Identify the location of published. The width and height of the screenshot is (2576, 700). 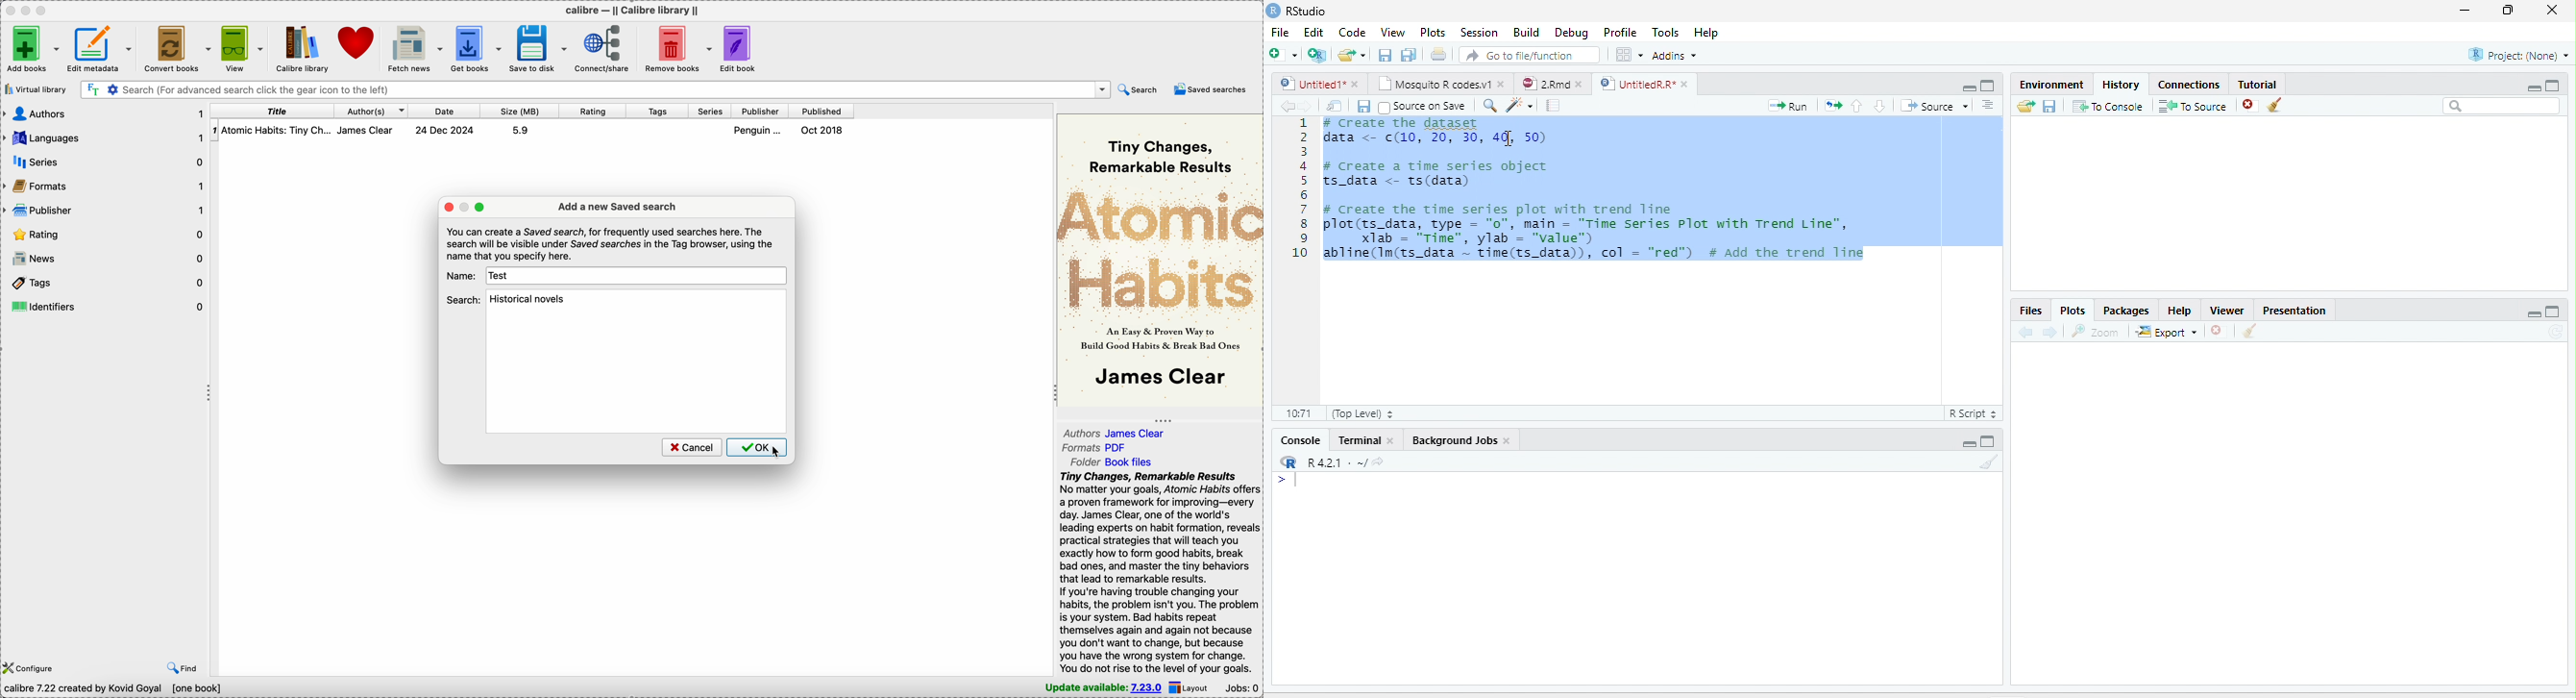
(822, 111).